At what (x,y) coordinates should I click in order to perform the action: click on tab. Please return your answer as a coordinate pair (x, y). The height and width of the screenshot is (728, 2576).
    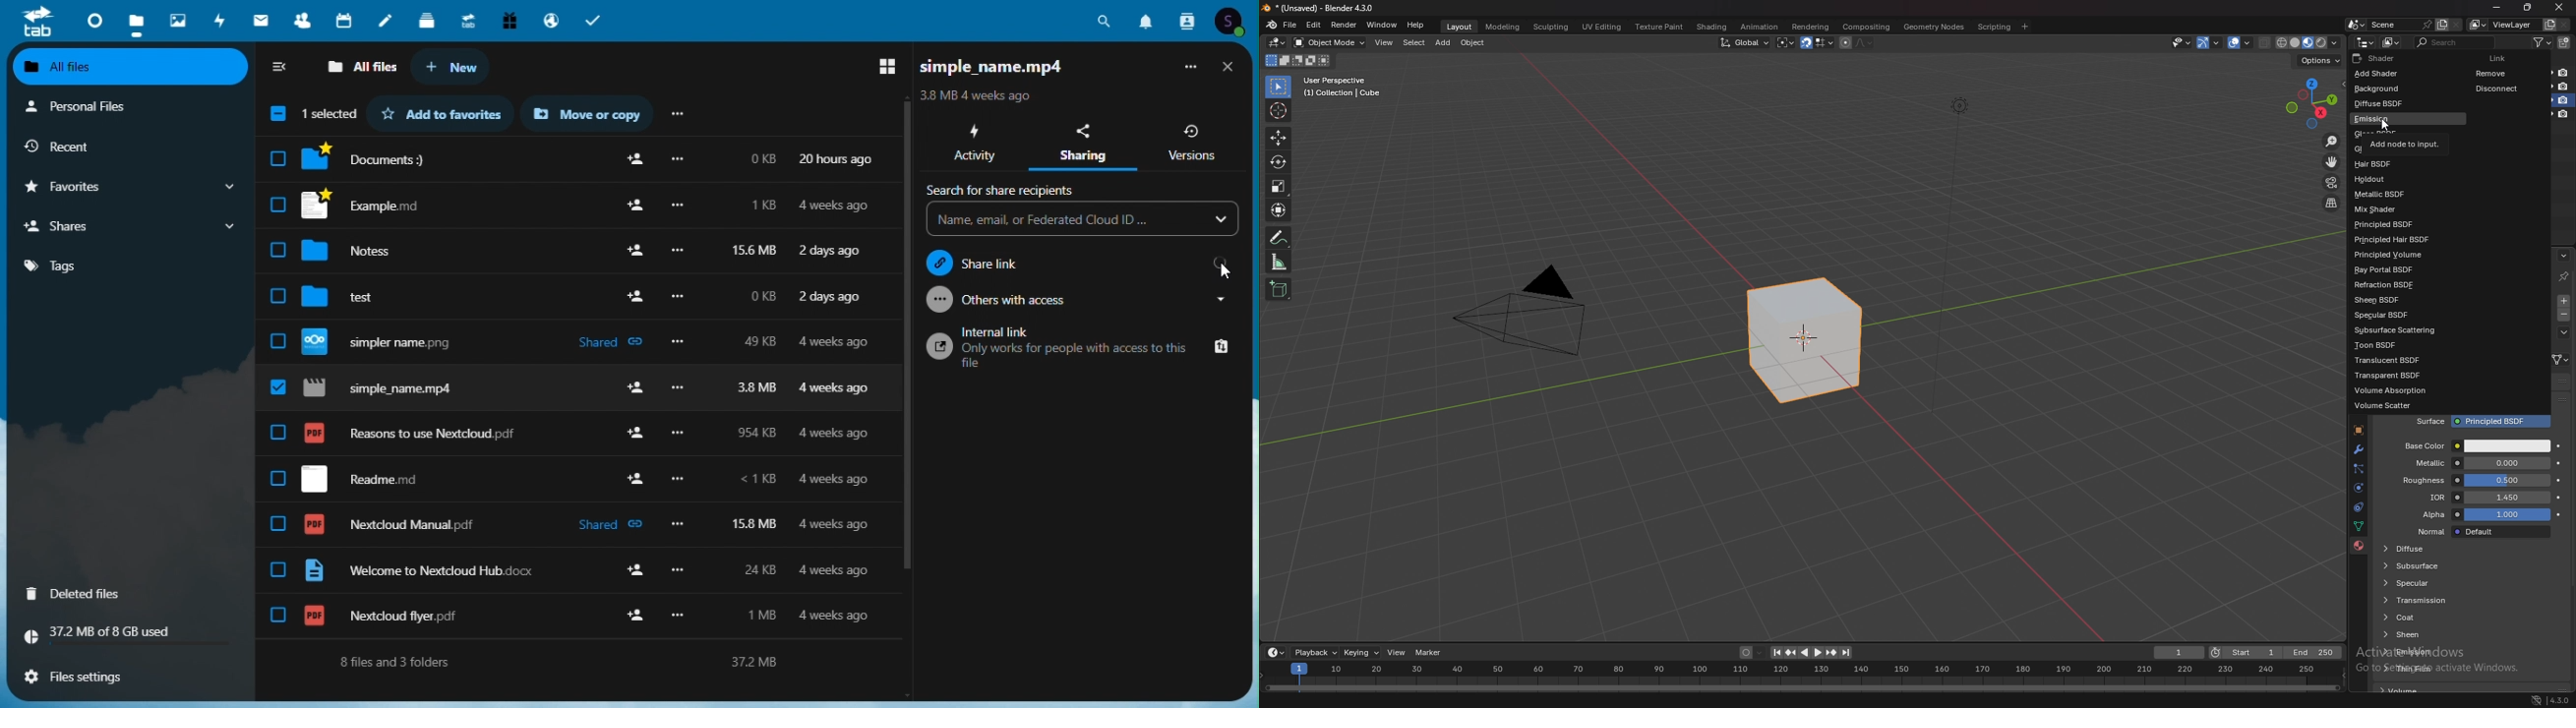
    Looking at the image, I should click on (37, 21).